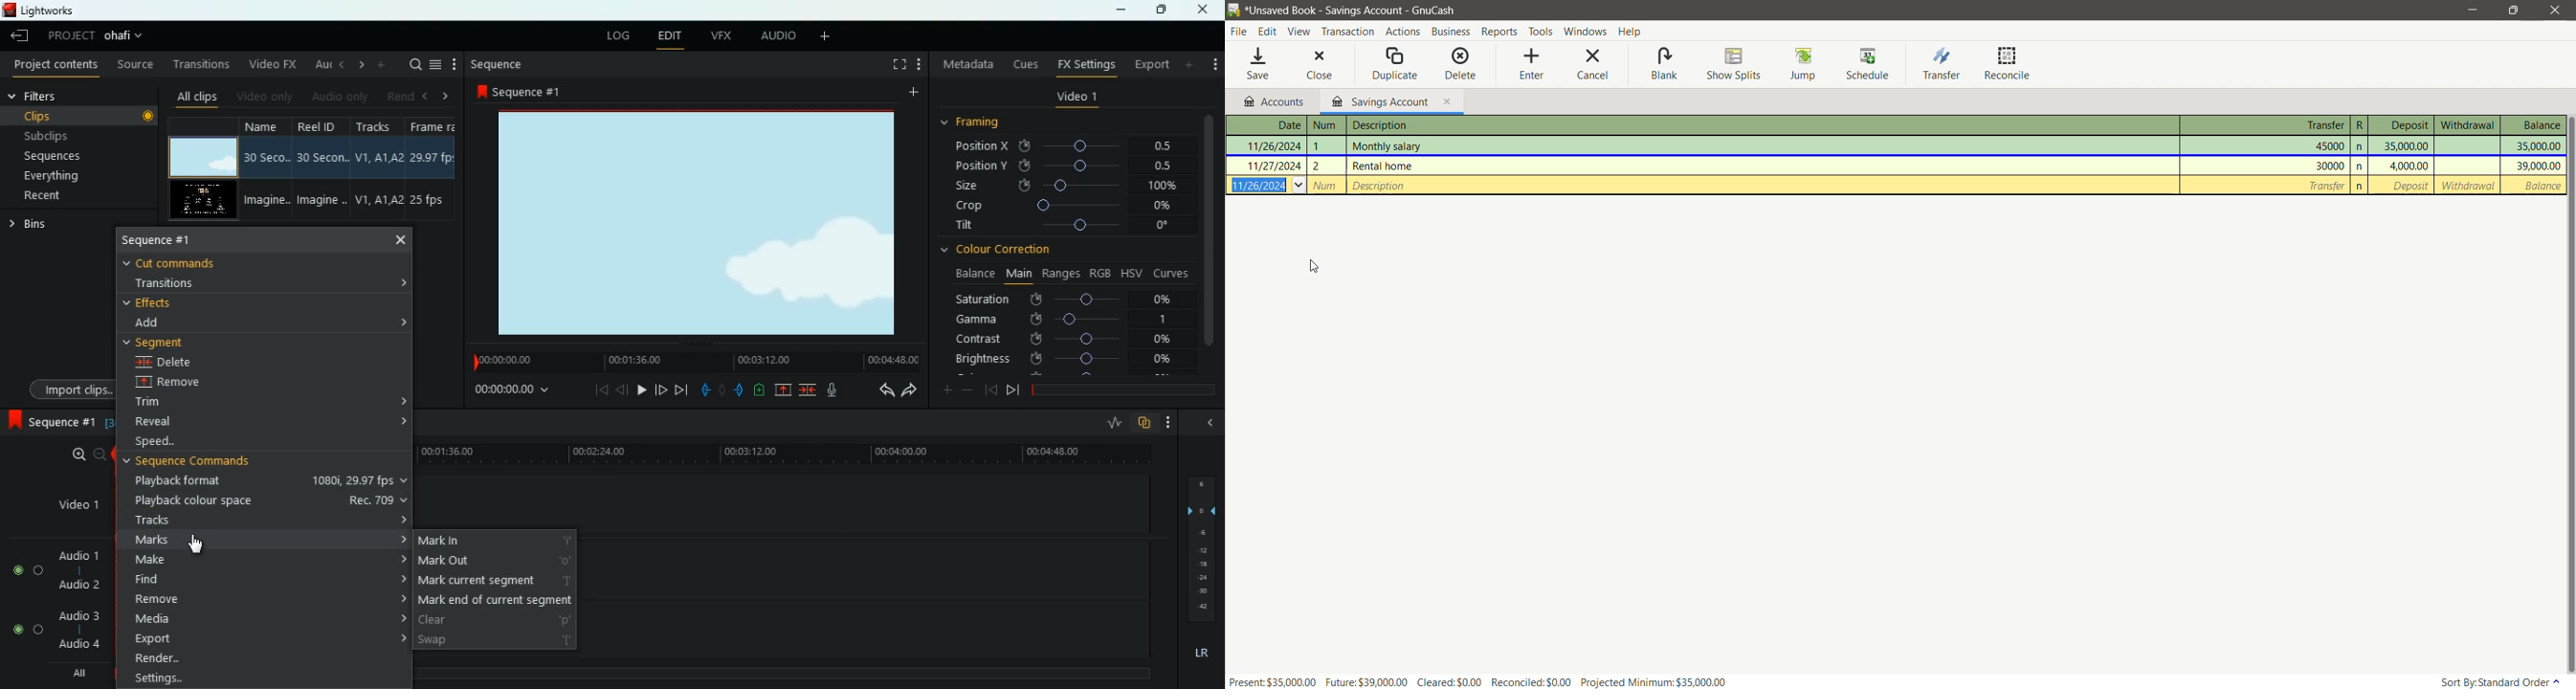 The image size is (2576, 700). Describe the element at coordinates (2264, 125) in the screenshot. I see `Transfer` at that location.